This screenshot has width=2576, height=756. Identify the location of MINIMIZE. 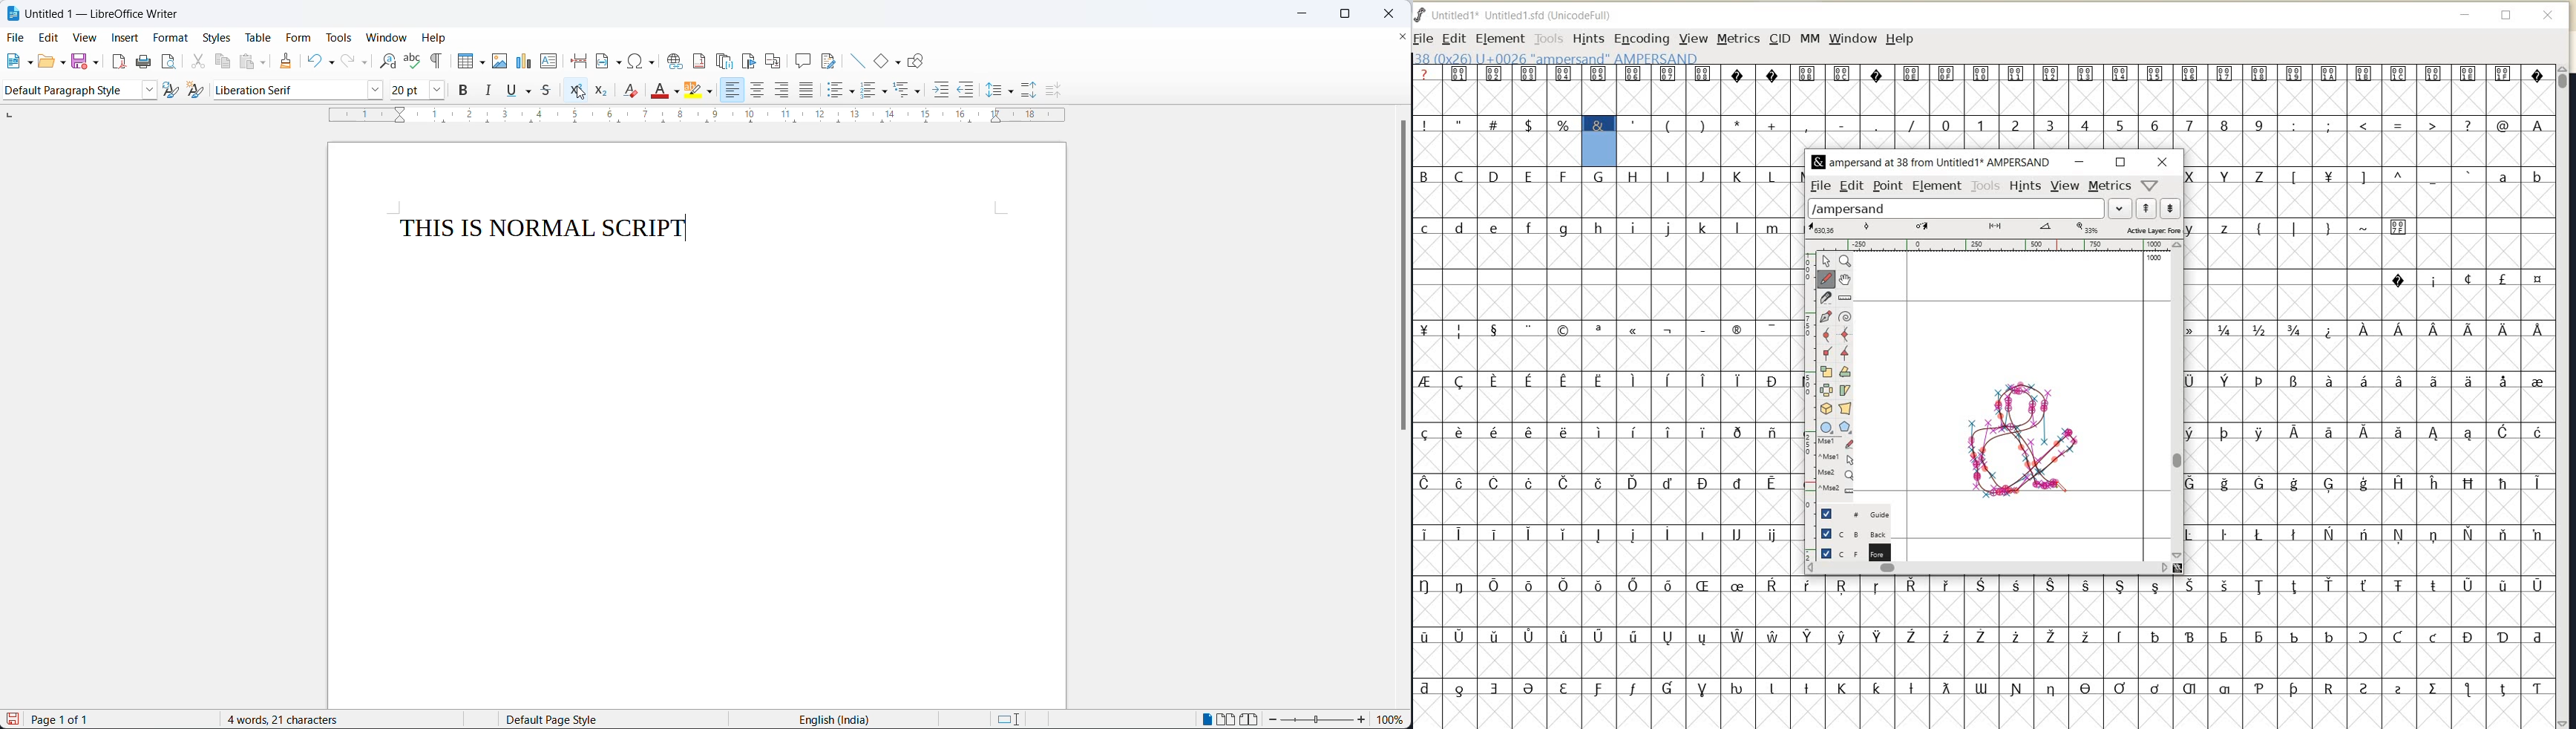
(2083, 161).